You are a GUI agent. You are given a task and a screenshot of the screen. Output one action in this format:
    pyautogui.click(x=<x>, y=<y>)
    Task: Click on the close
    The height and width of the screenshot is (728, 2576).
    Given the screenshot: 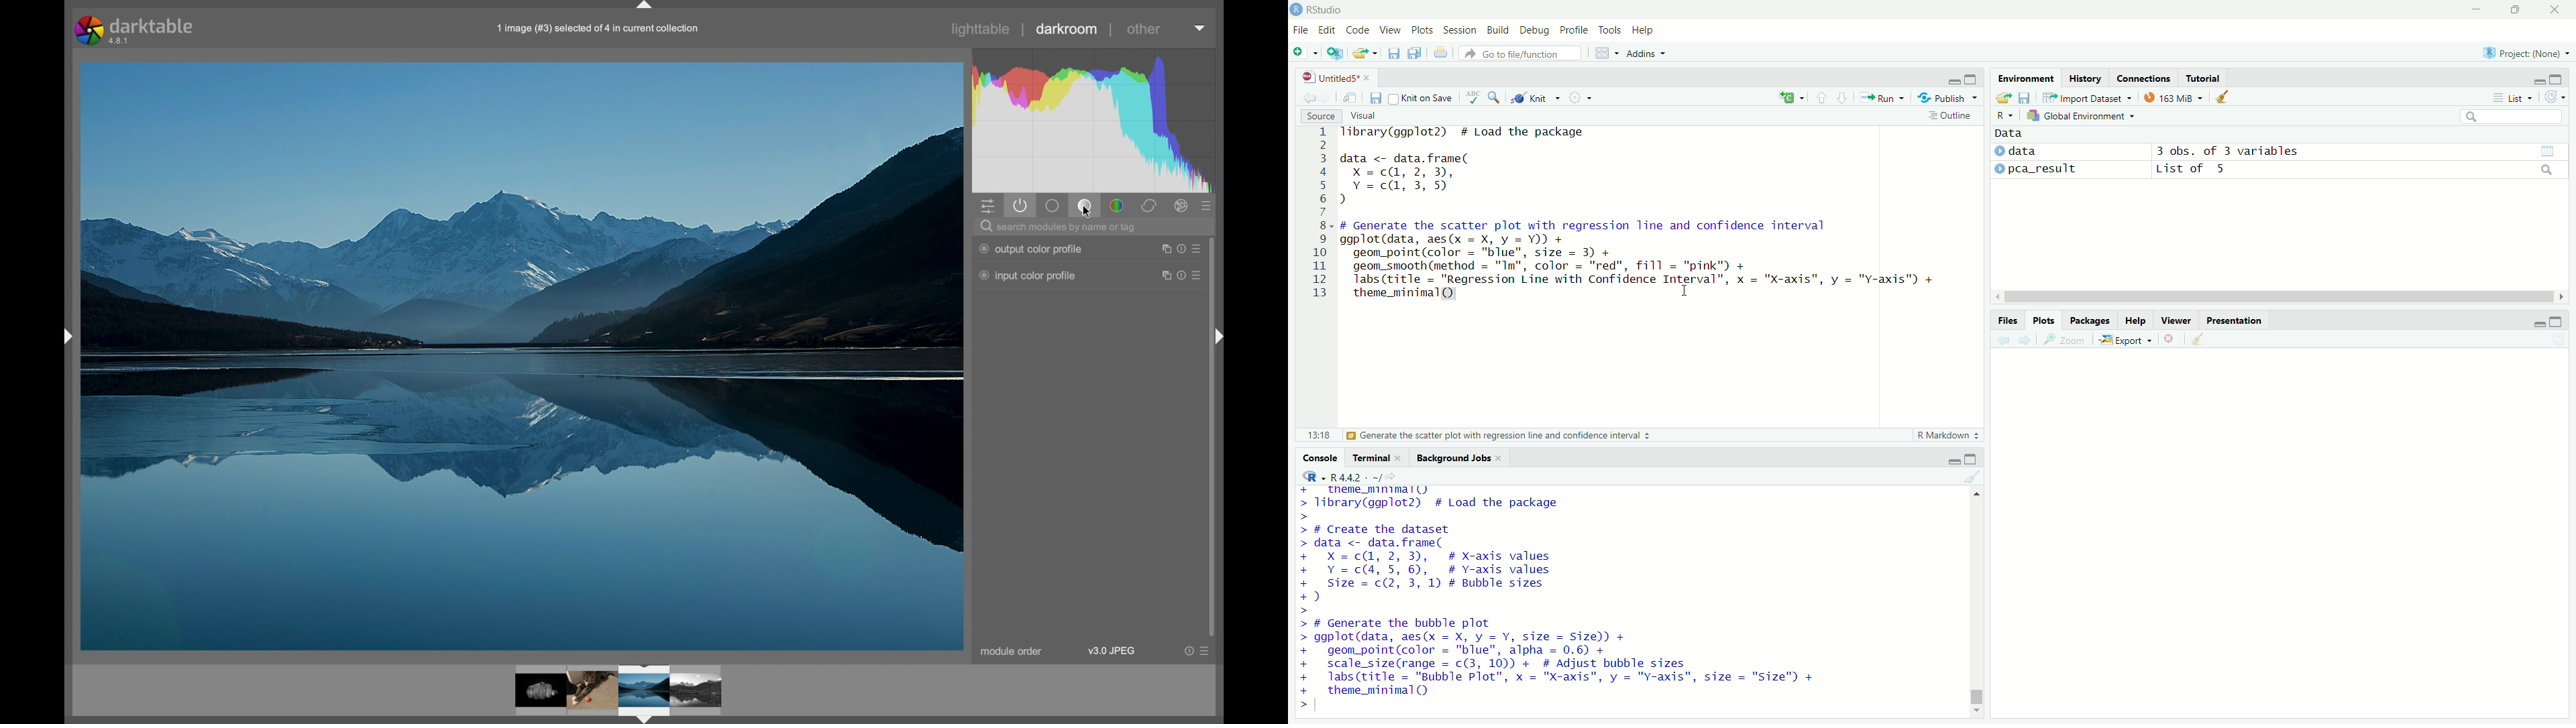 What is the action you would take?
    pyautogui.click(x=1401, y=459)
    